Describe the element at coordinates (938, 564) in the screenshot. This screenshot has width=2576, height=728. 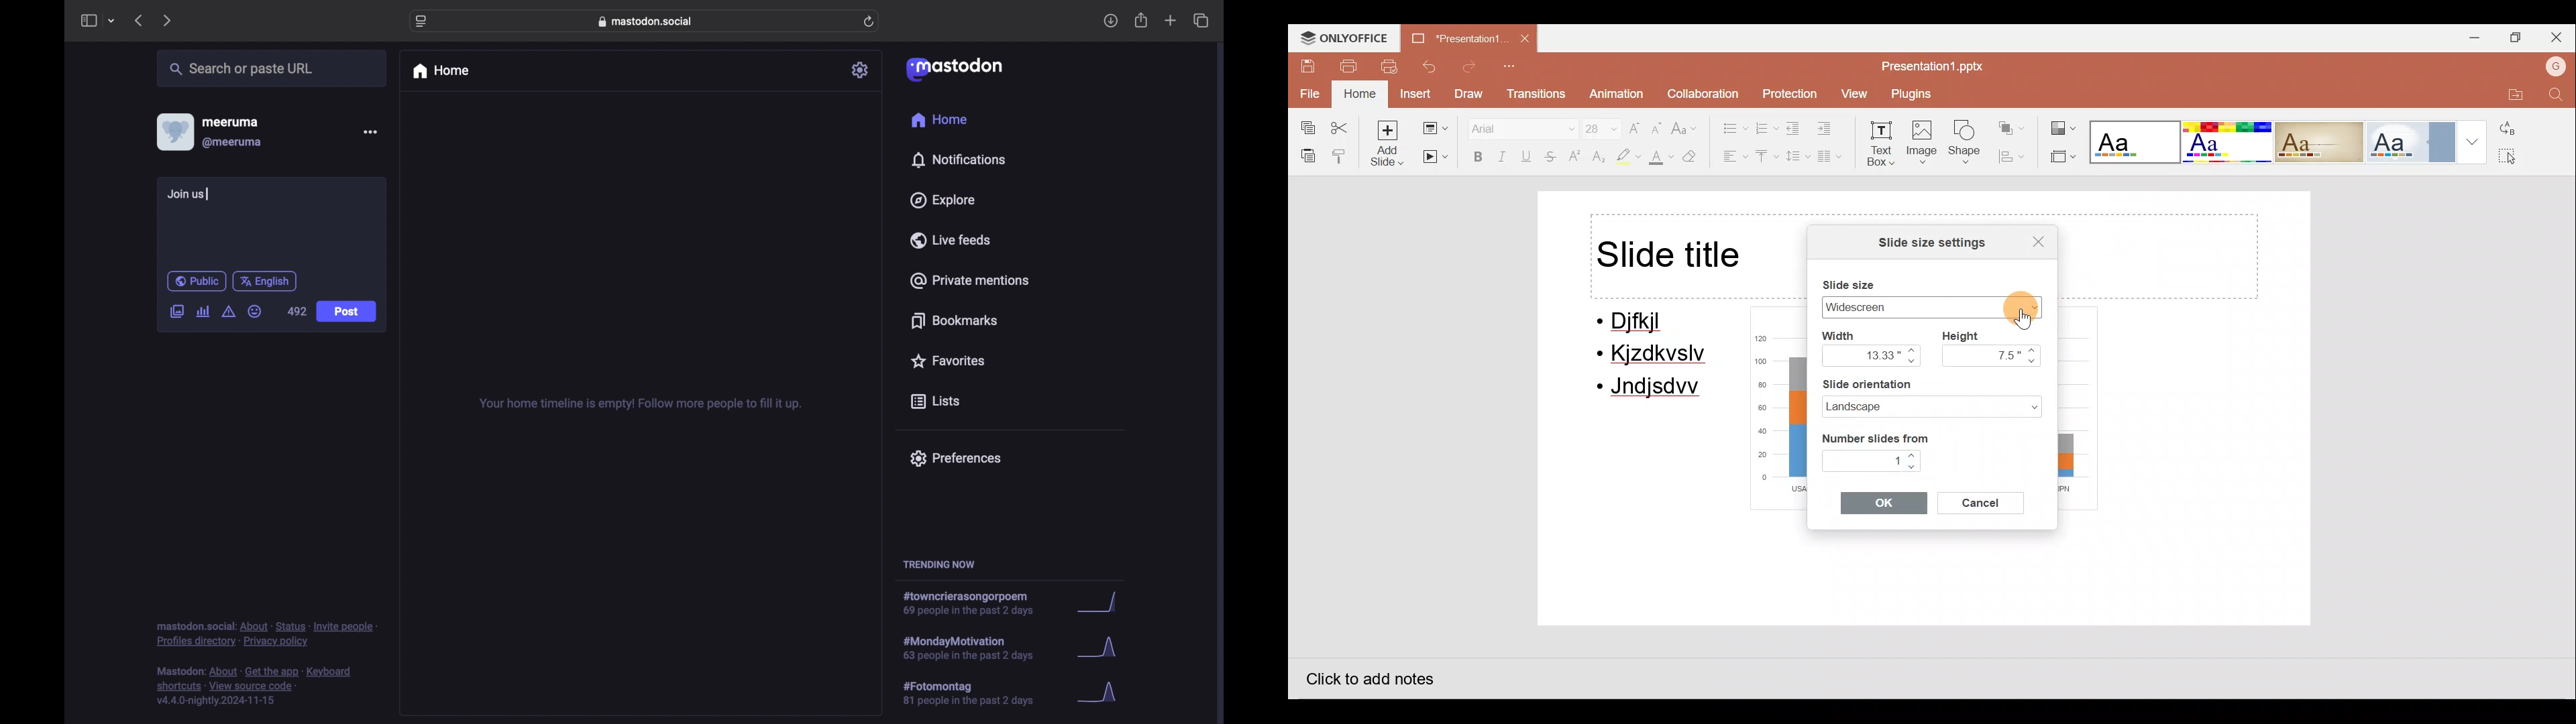
I see `trending now` at that location.